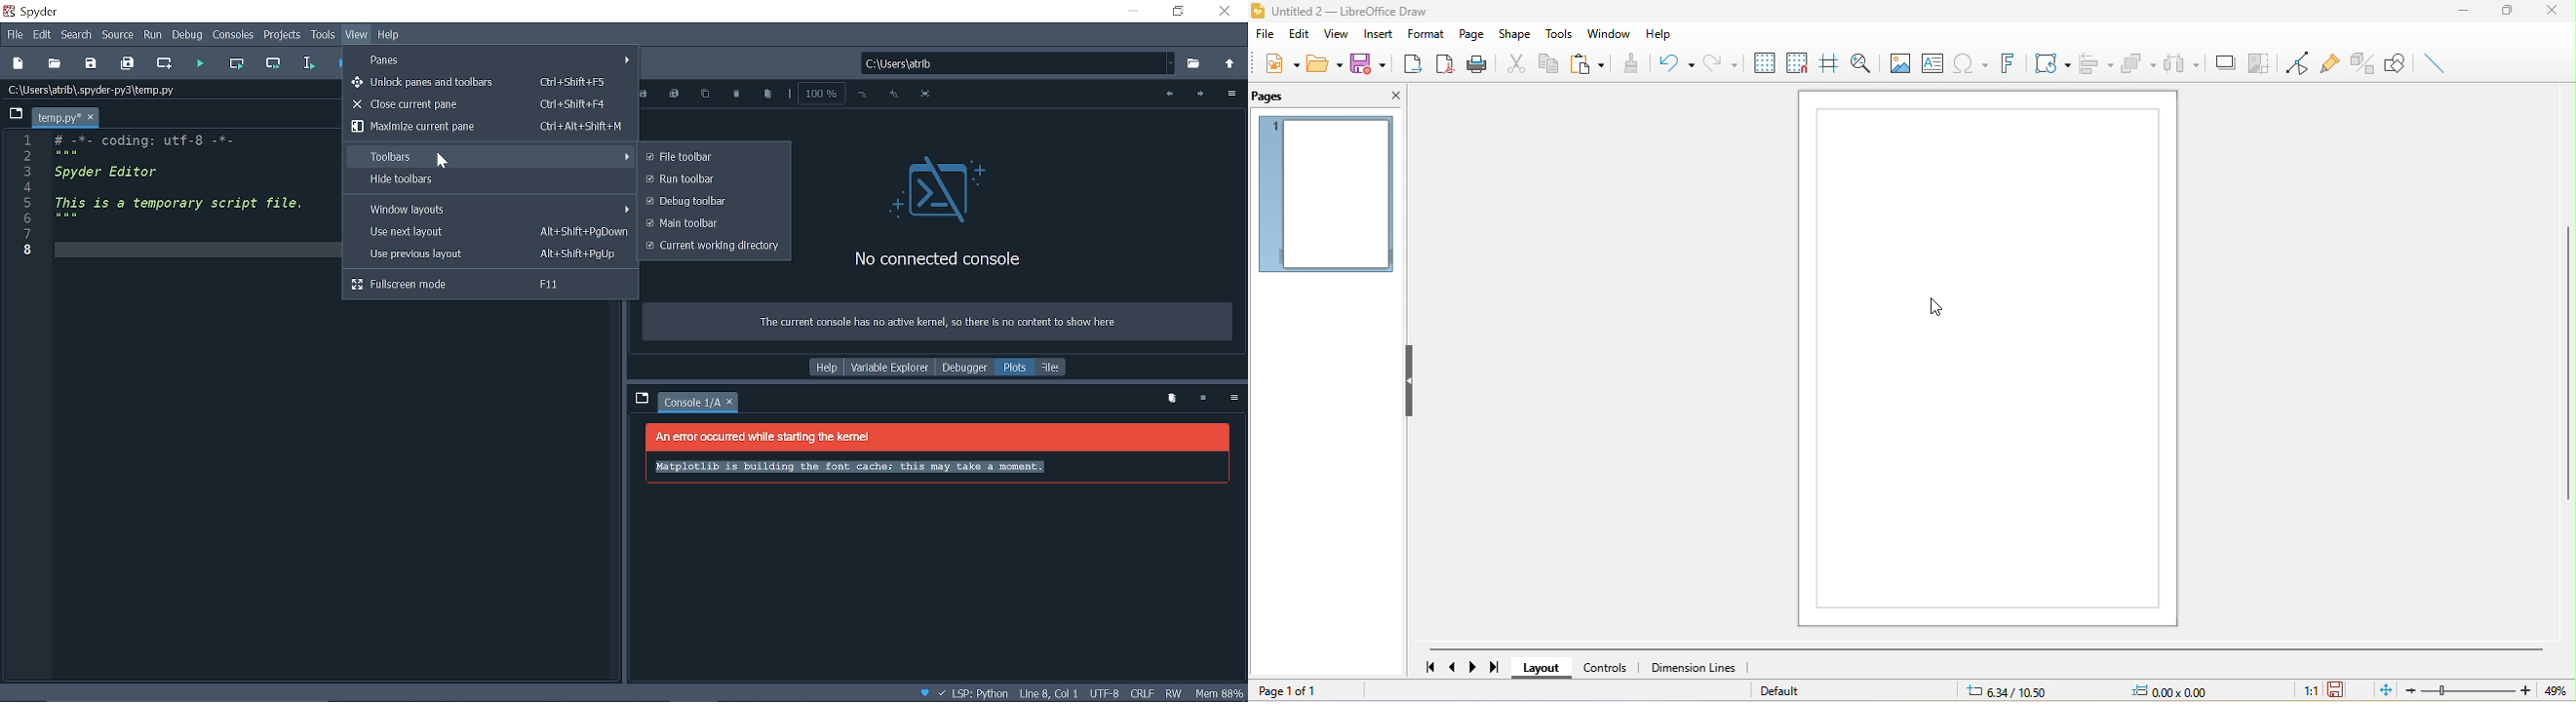  Describe the element at coordinates (1141, 693) in the screenshot. I see `File status` at that location.